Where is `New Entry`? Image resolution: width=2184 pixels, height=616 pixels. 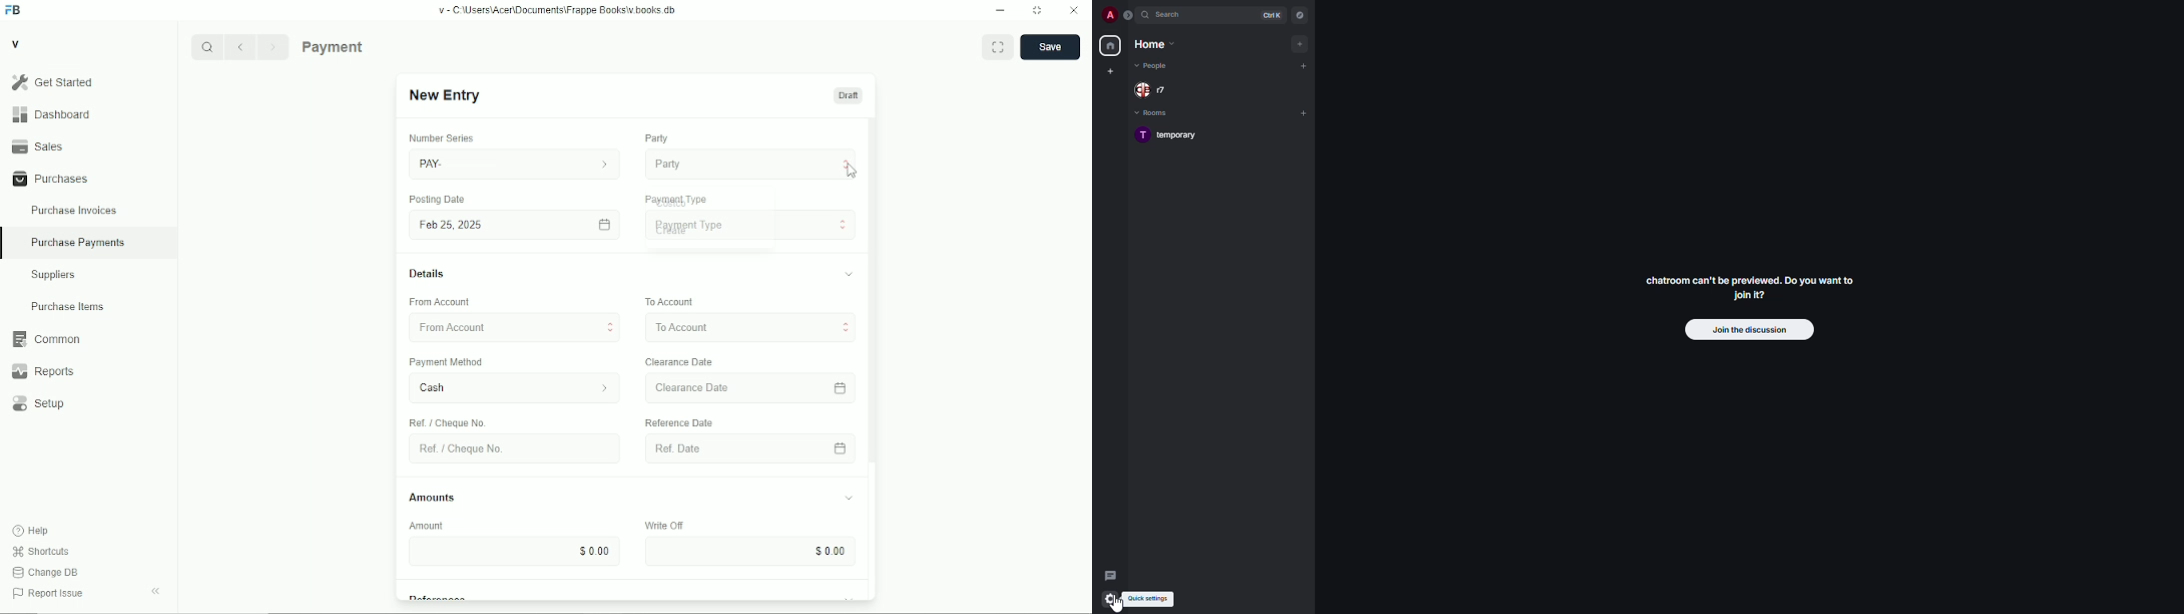
New Entry is located at coordinates (447, 95).